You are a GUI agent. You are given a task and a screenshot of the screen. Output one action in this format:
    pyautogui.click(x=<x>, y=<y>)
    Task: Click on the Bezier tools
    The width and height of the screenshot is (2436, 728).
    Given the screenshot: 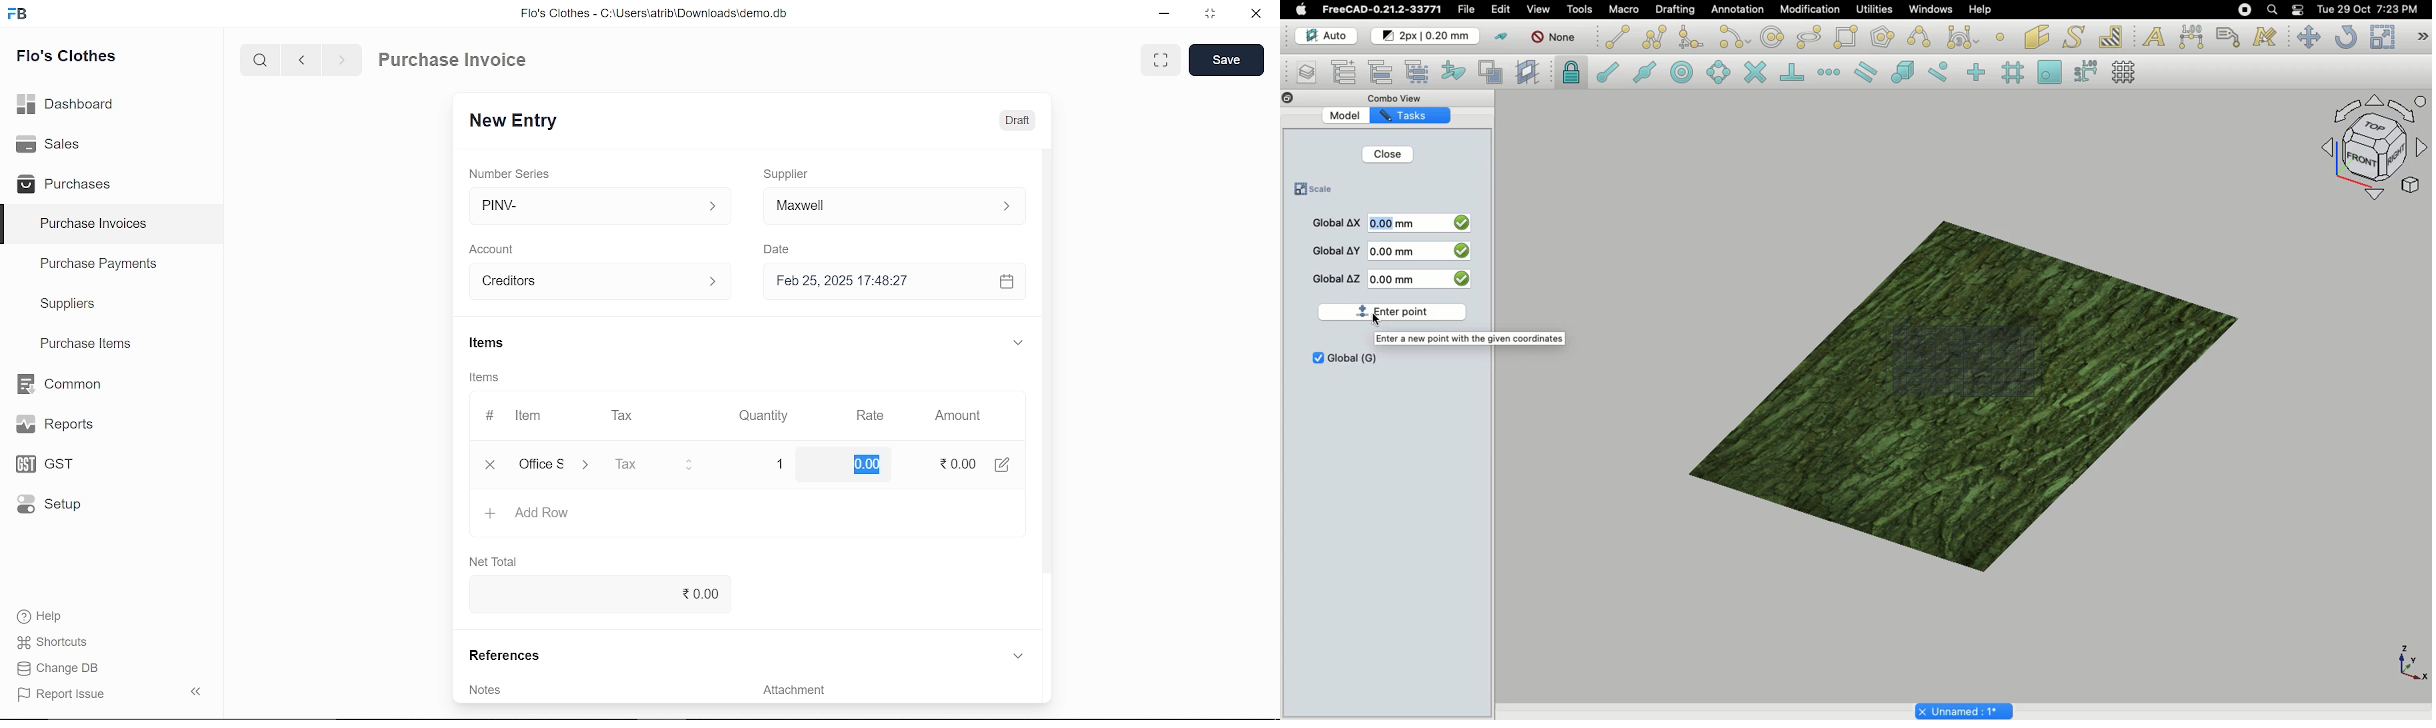 What is the action you would take?
    pyautogui.click(x=1965, y=37)
    